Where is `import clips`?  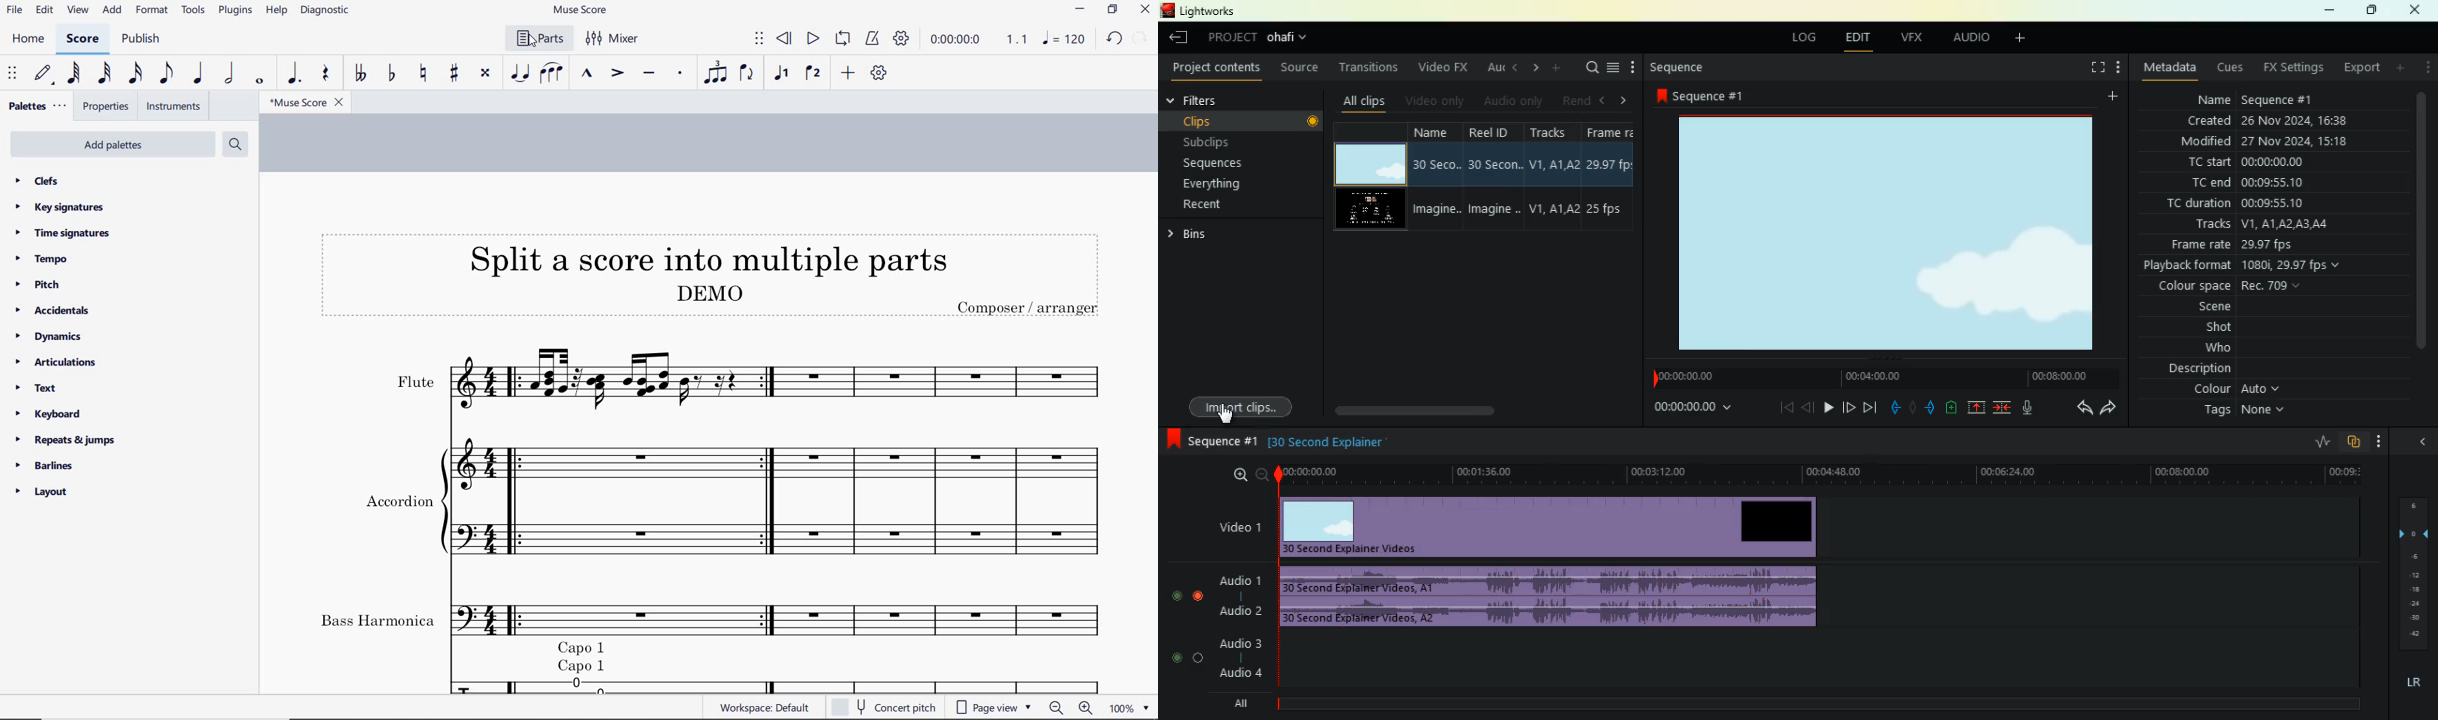 import clips is located at coordinates (1237, 401).